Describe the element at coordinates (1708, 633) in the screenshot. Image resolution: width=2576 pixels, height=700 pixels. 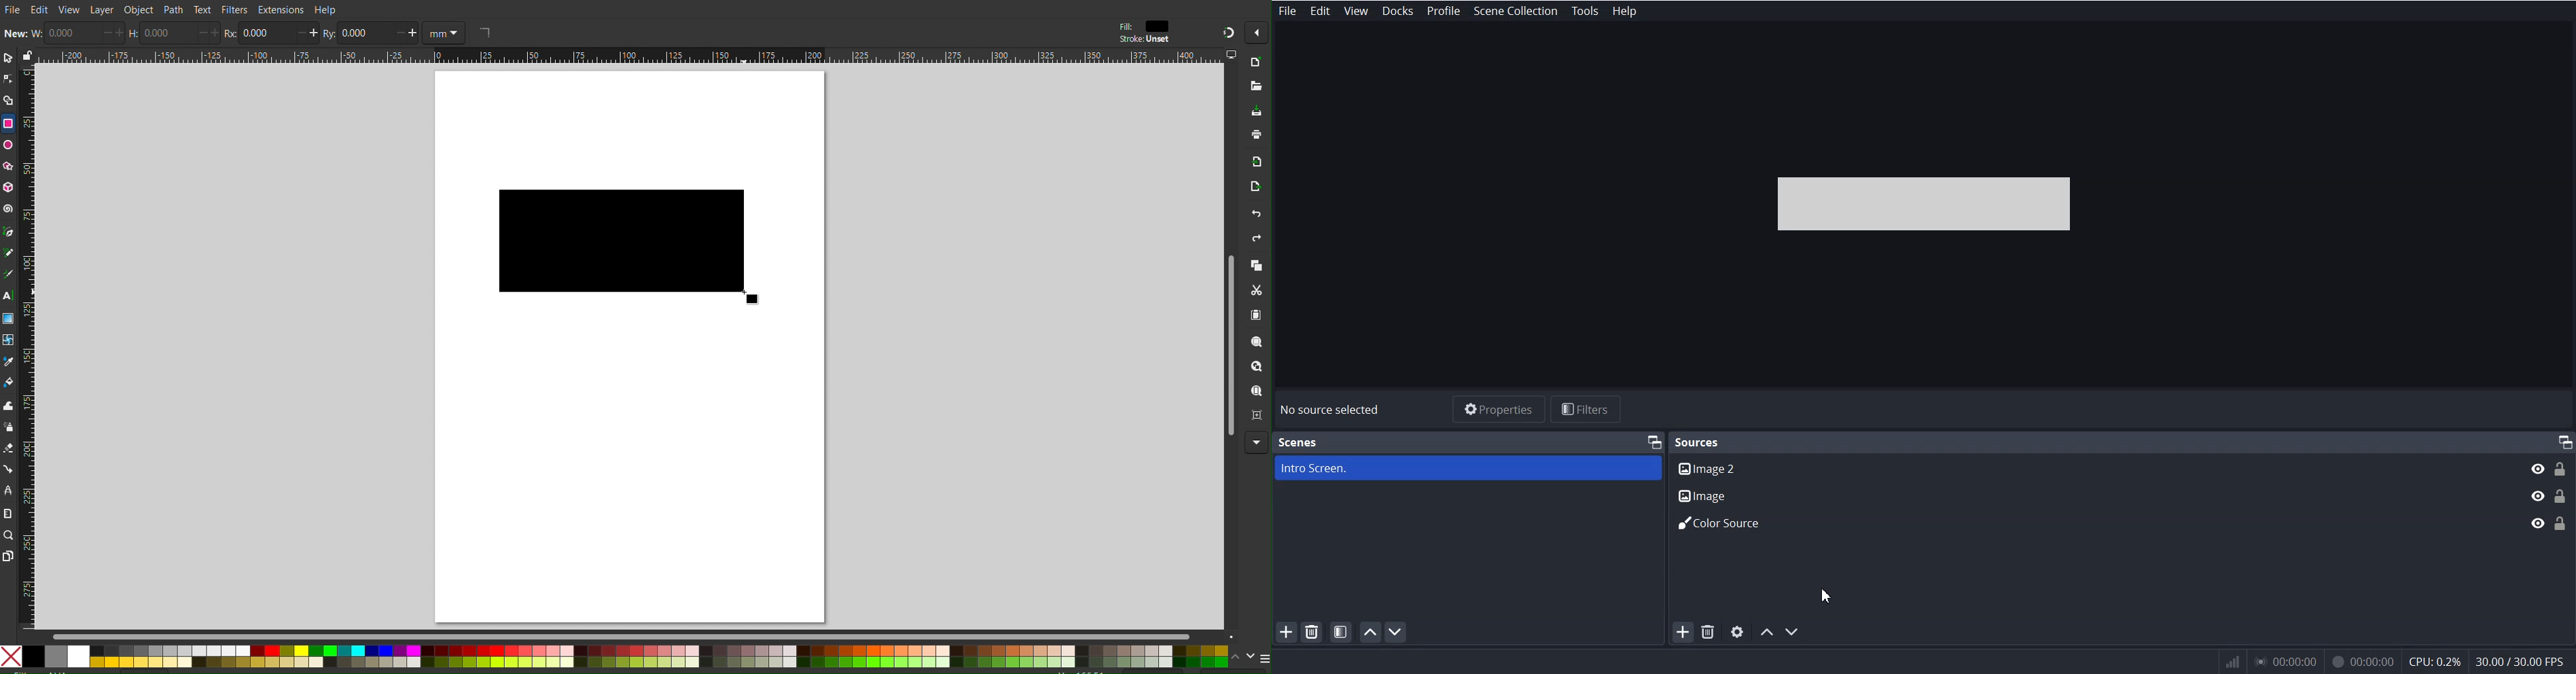
I see `Remove Selected Source` at that location.